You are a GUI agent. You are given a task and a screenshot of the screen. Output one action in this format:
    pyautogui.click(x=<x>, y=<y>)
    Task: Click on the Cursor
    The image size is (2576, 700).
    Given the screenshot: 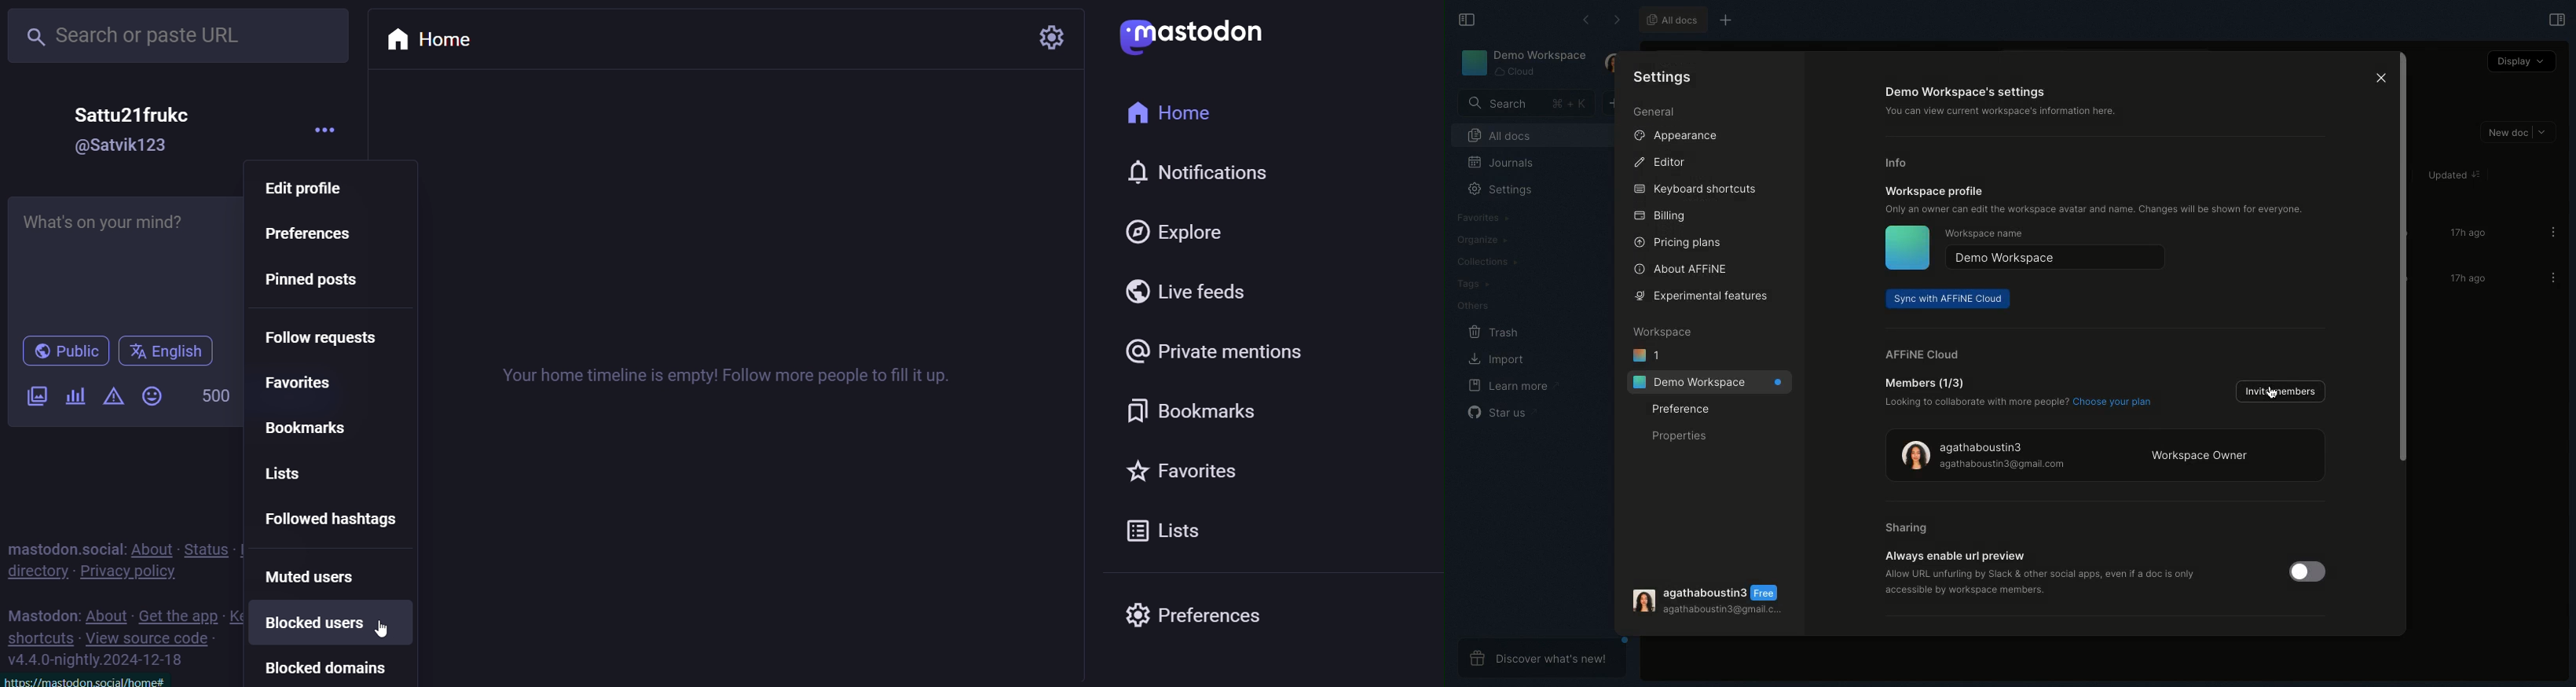 What is the action you would take?
    pyautogui.click(x=2270, y=391)
    